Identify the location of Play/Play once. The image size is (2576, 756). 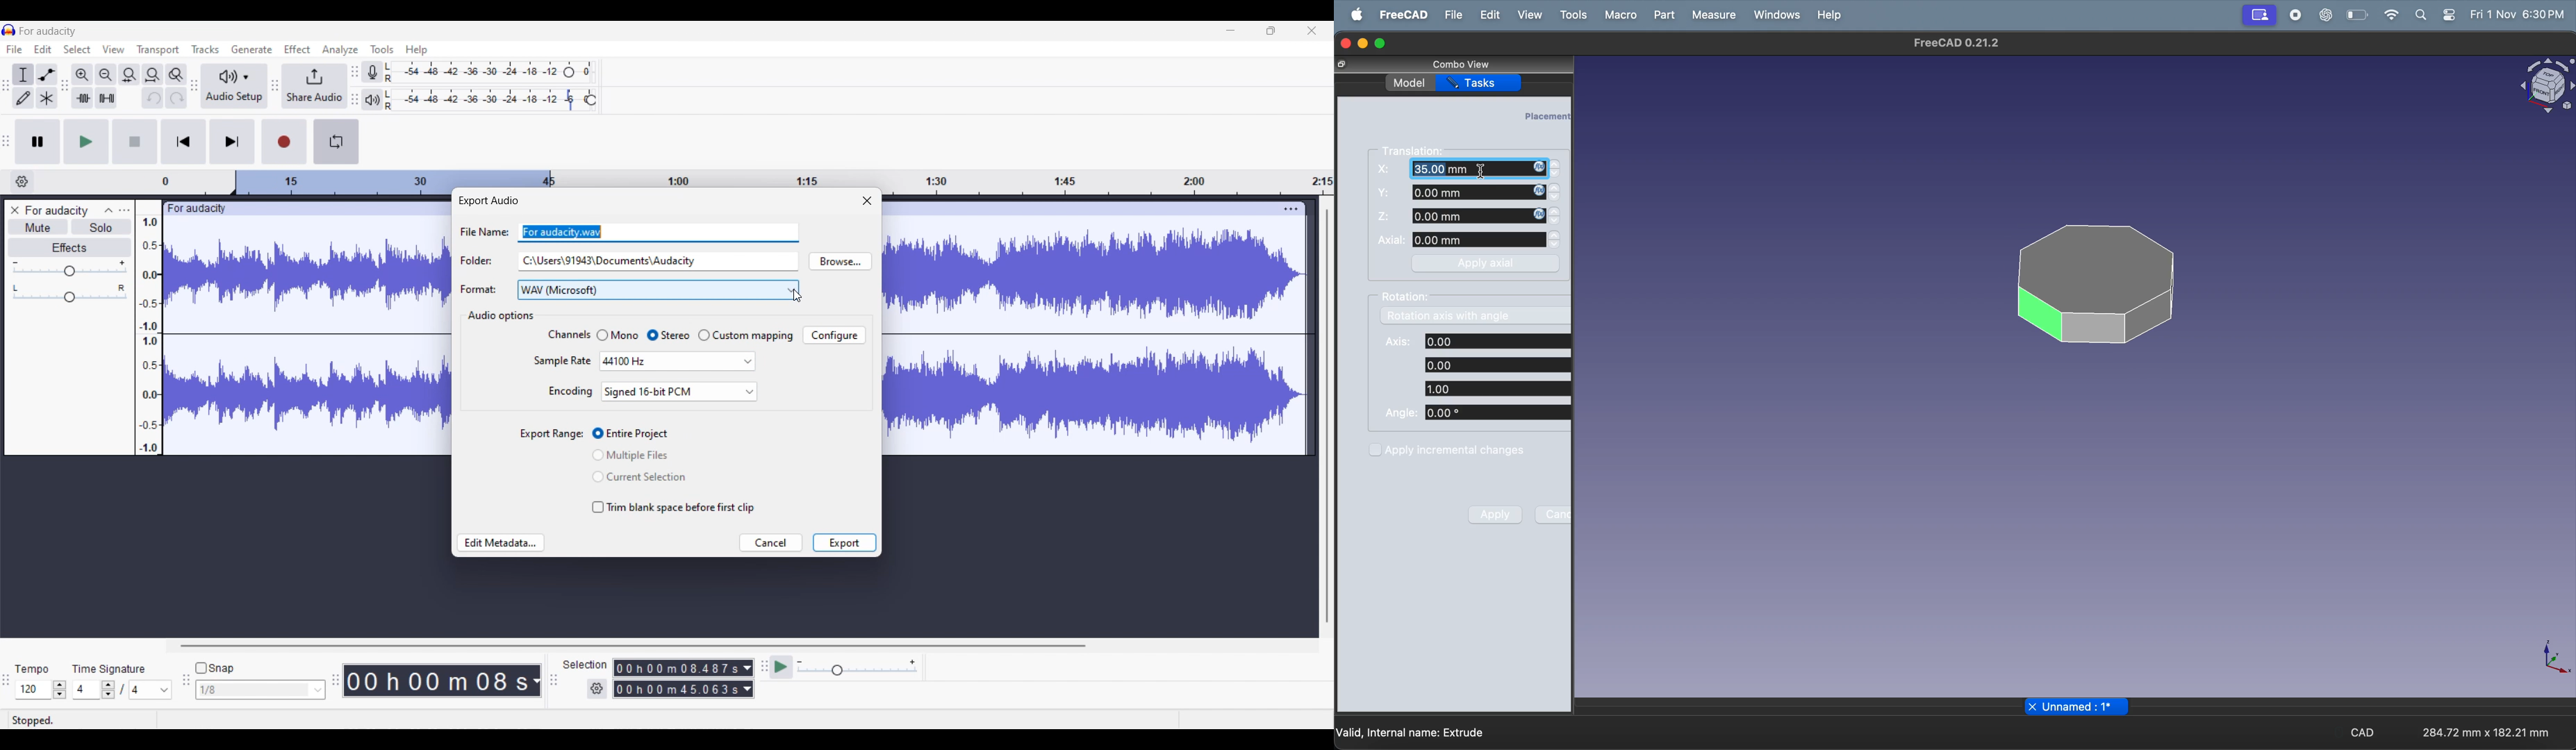
(87, 142).